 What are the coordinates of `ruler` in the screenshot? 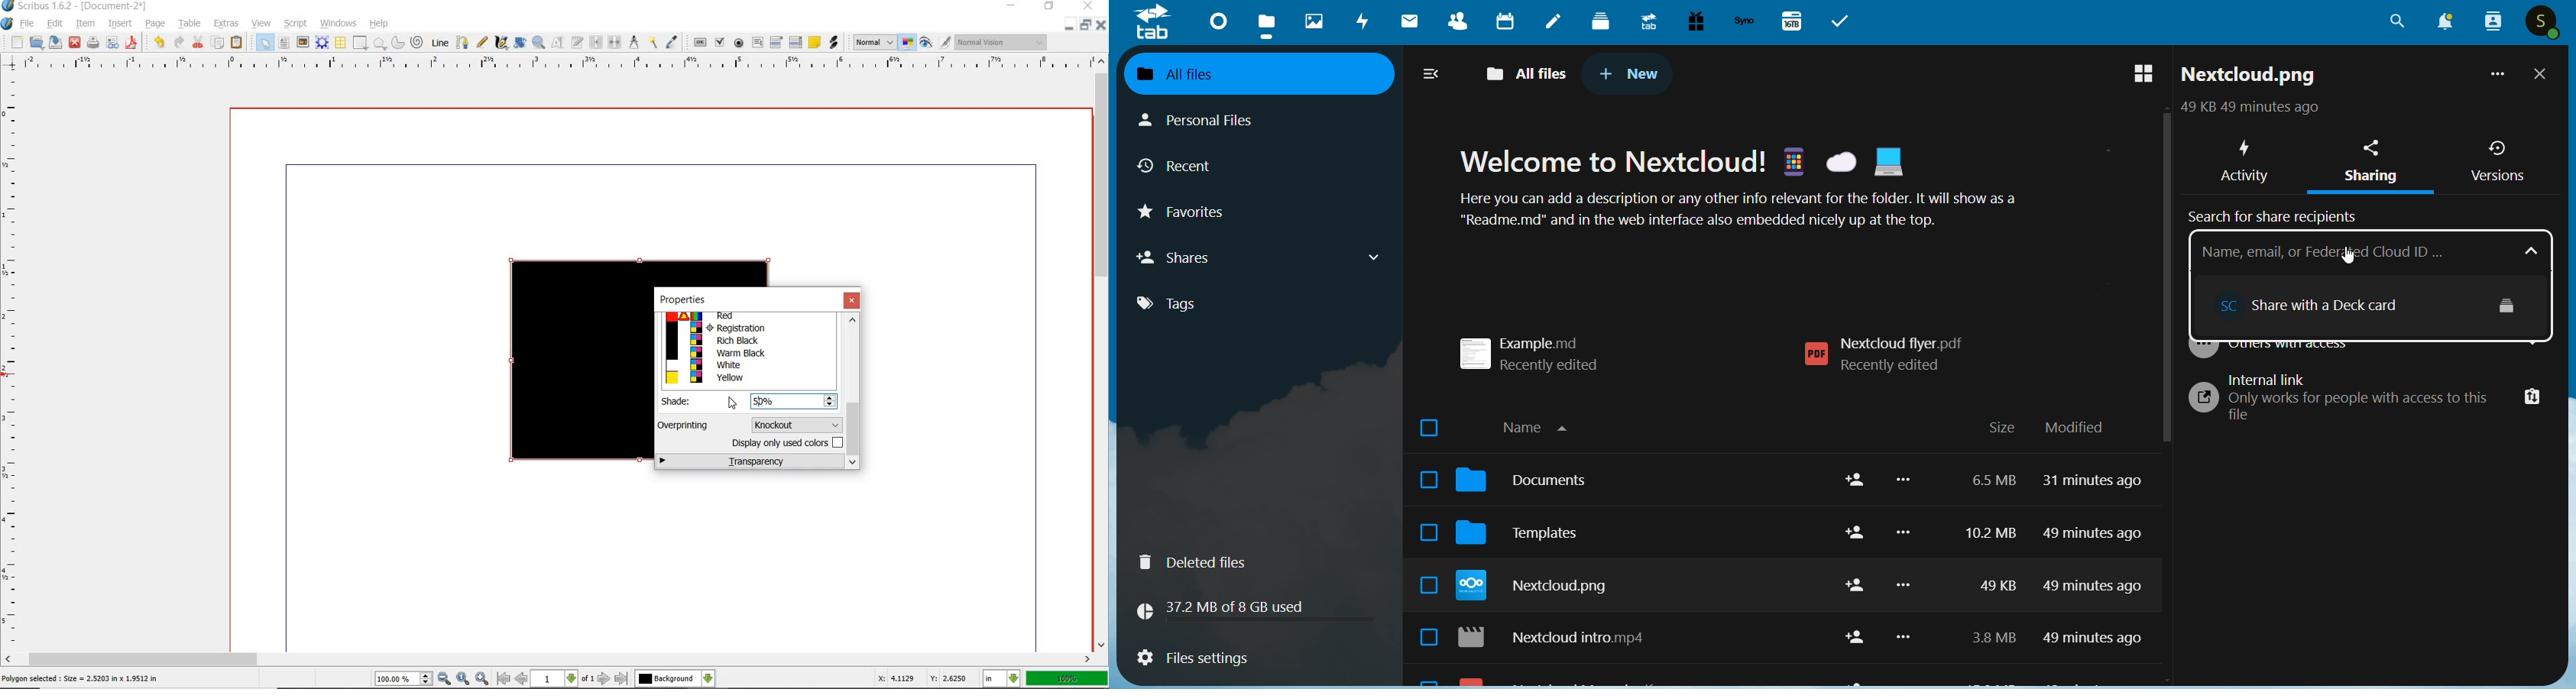 It's located at (553, 64).